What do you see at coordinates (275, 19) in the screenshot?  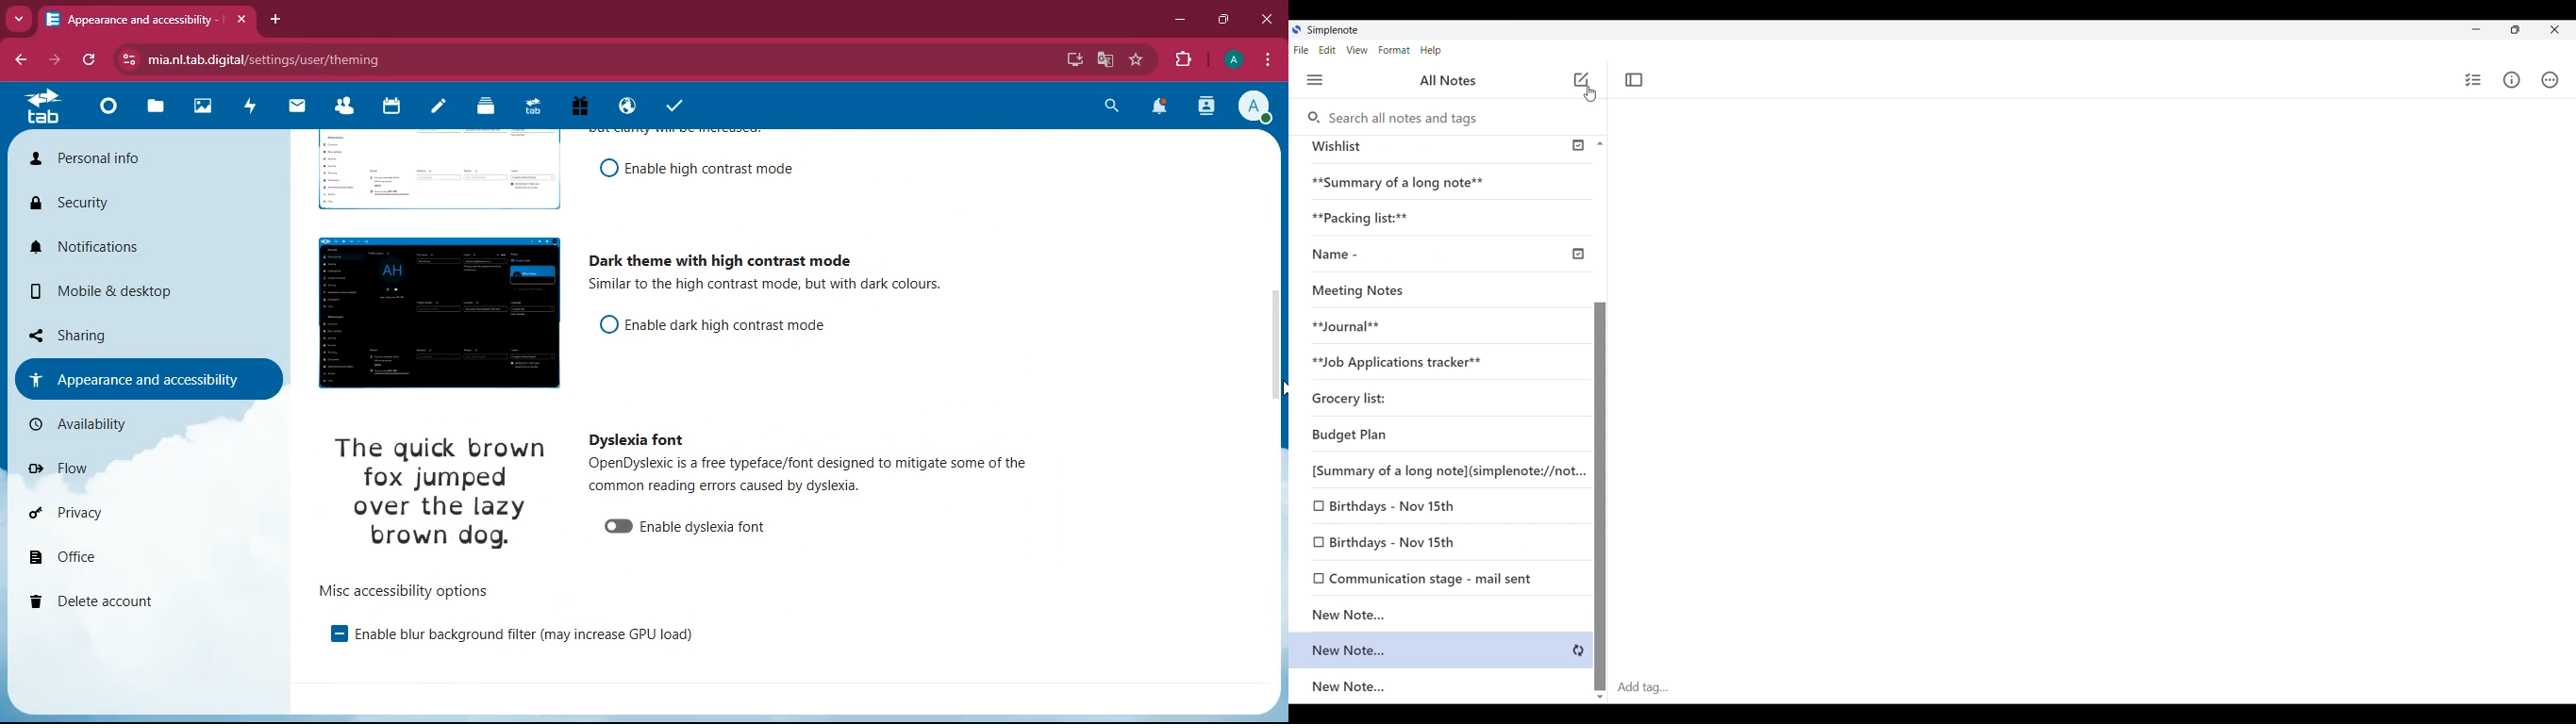 I see `add tab` at bounding box center [275, 19].